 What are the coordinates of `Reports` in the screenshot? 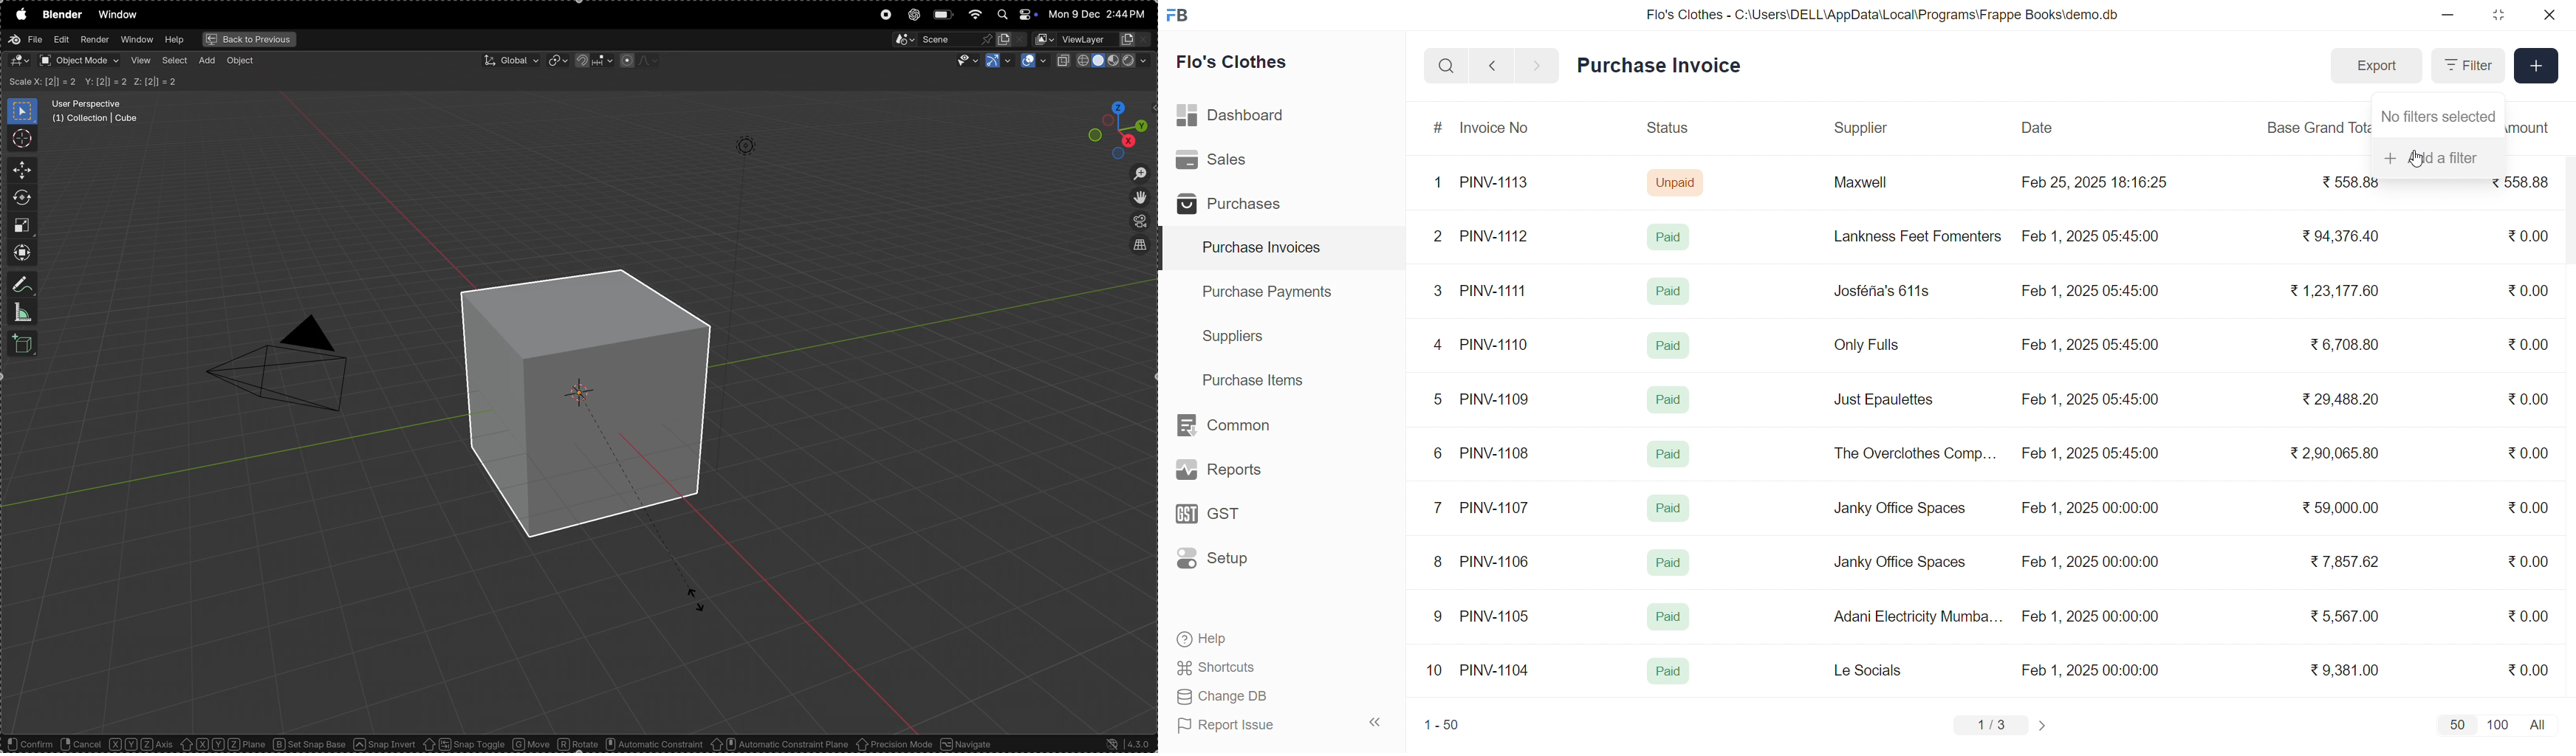 It's located at (1236, 473).